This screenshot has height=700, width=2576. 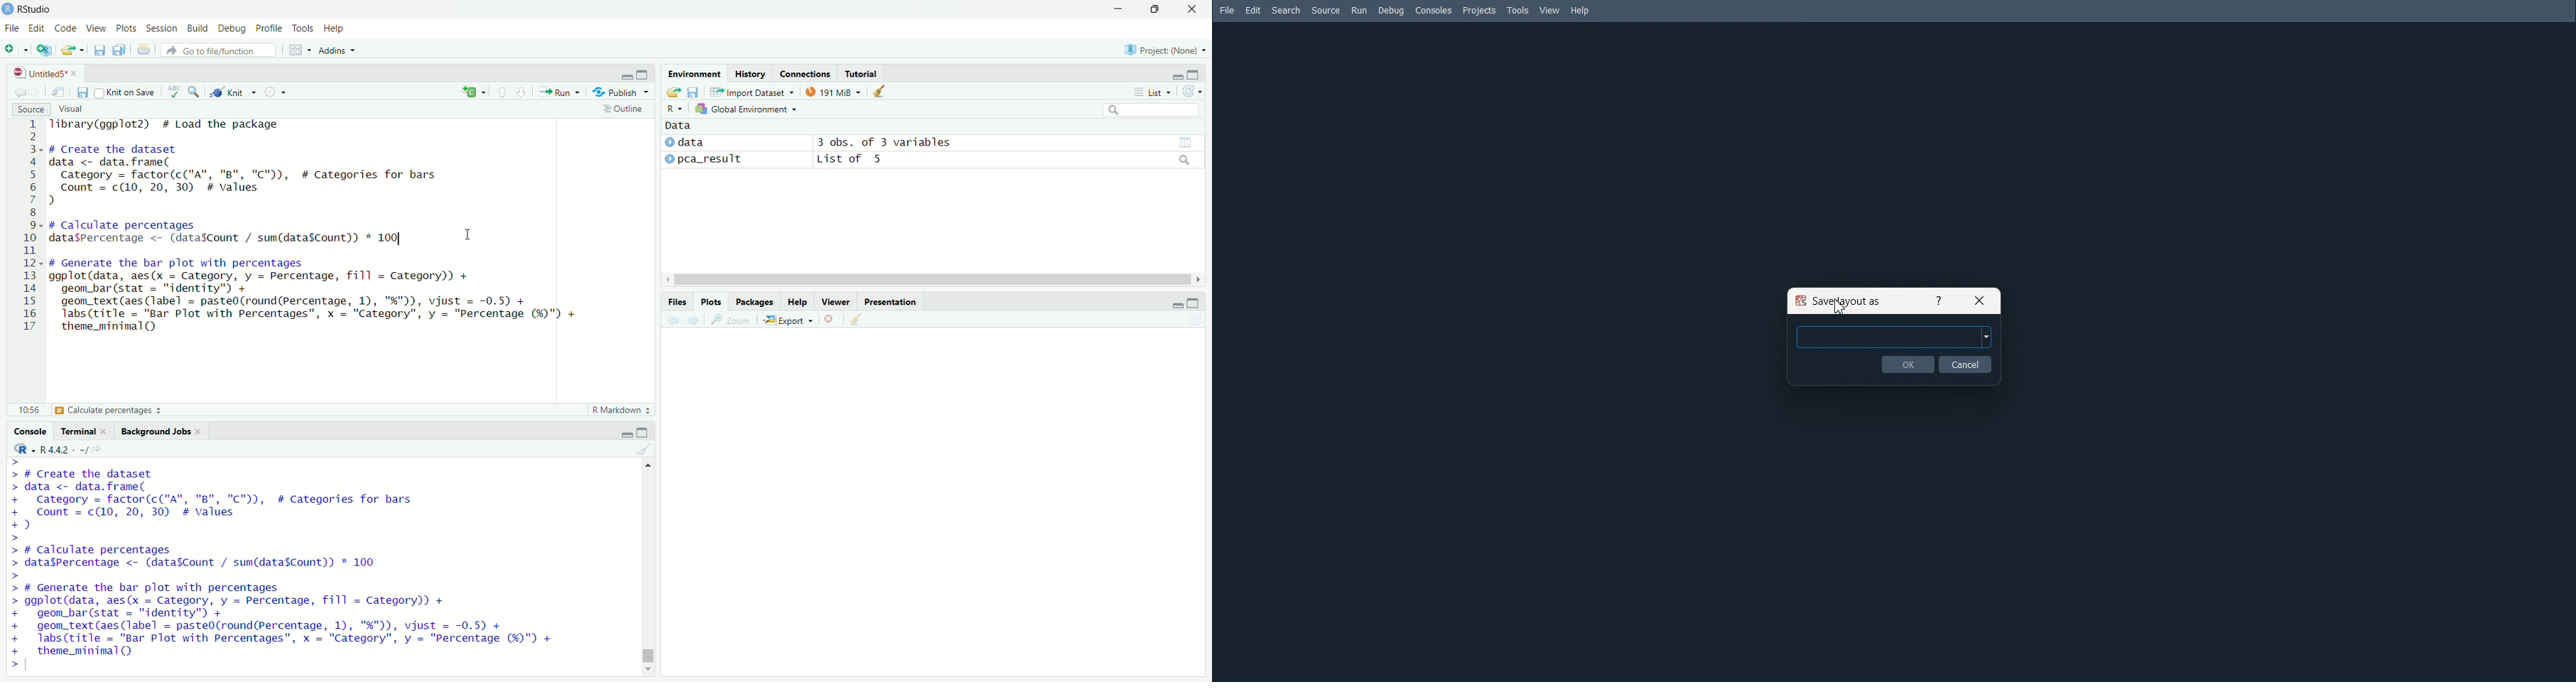 I want to click on refresh, so click(x=1191, y=90).